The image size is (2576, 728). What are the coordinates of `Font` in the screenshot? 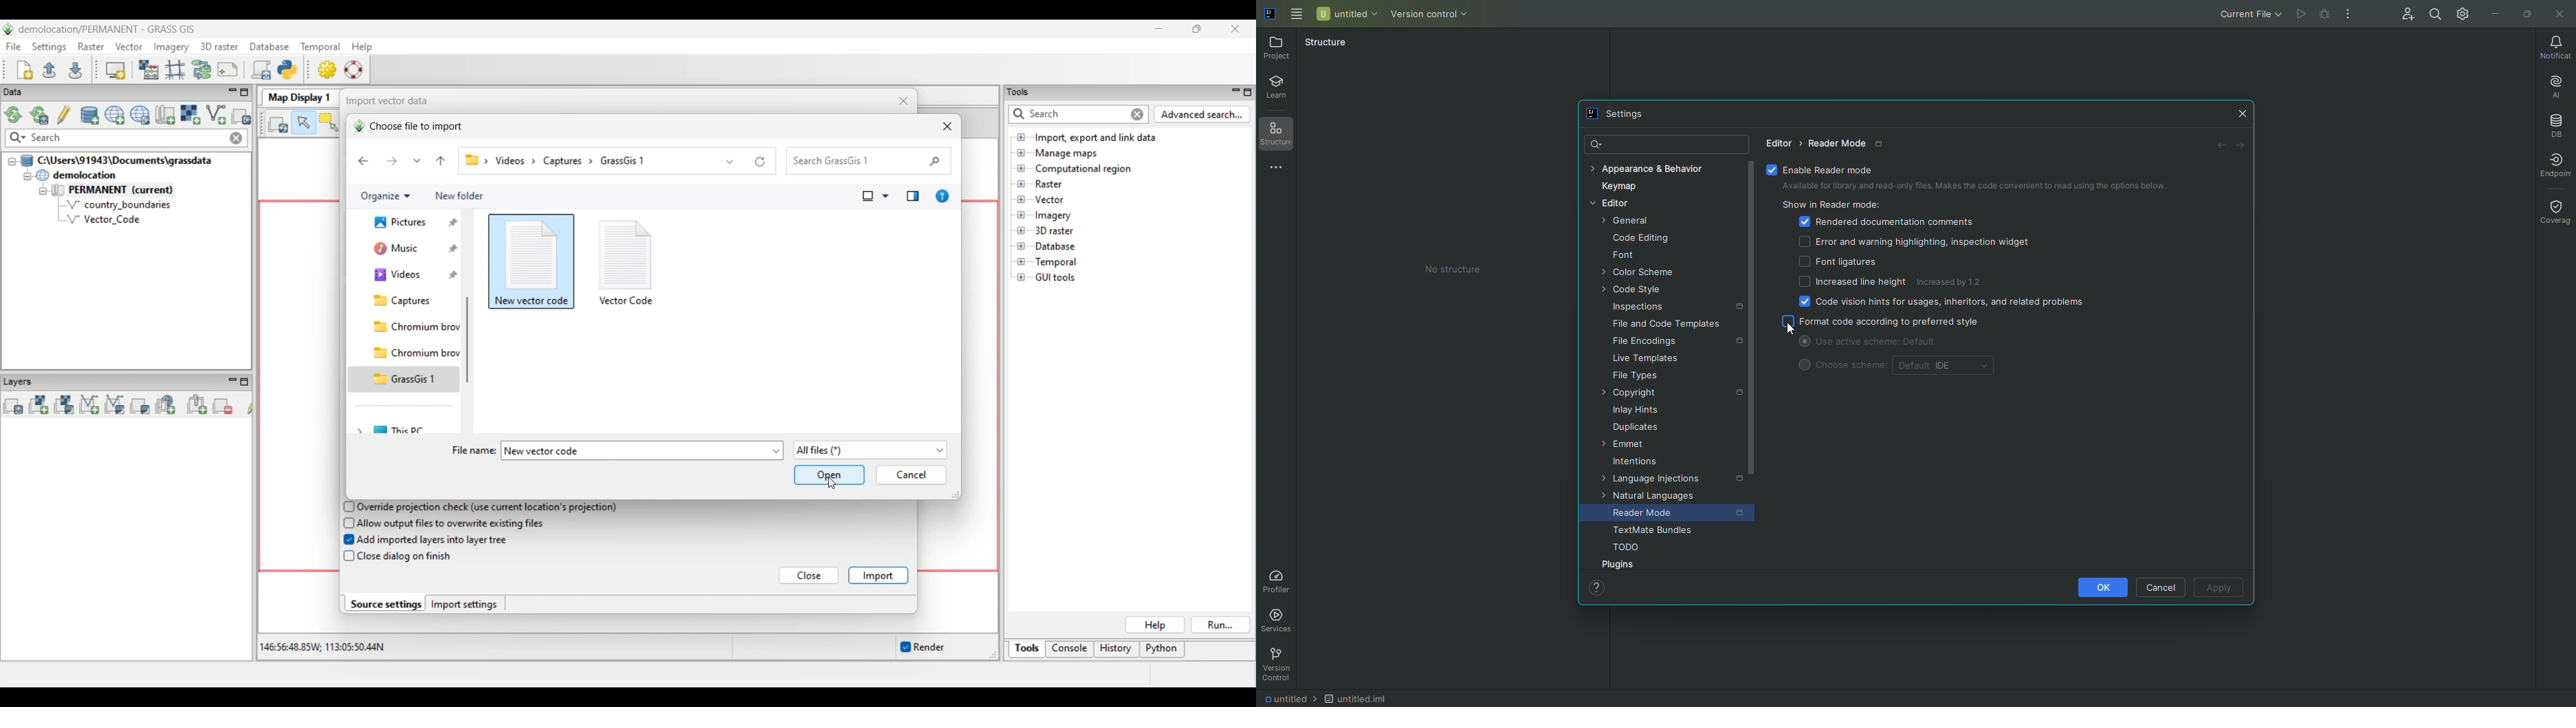 It's located at (1620, 255).